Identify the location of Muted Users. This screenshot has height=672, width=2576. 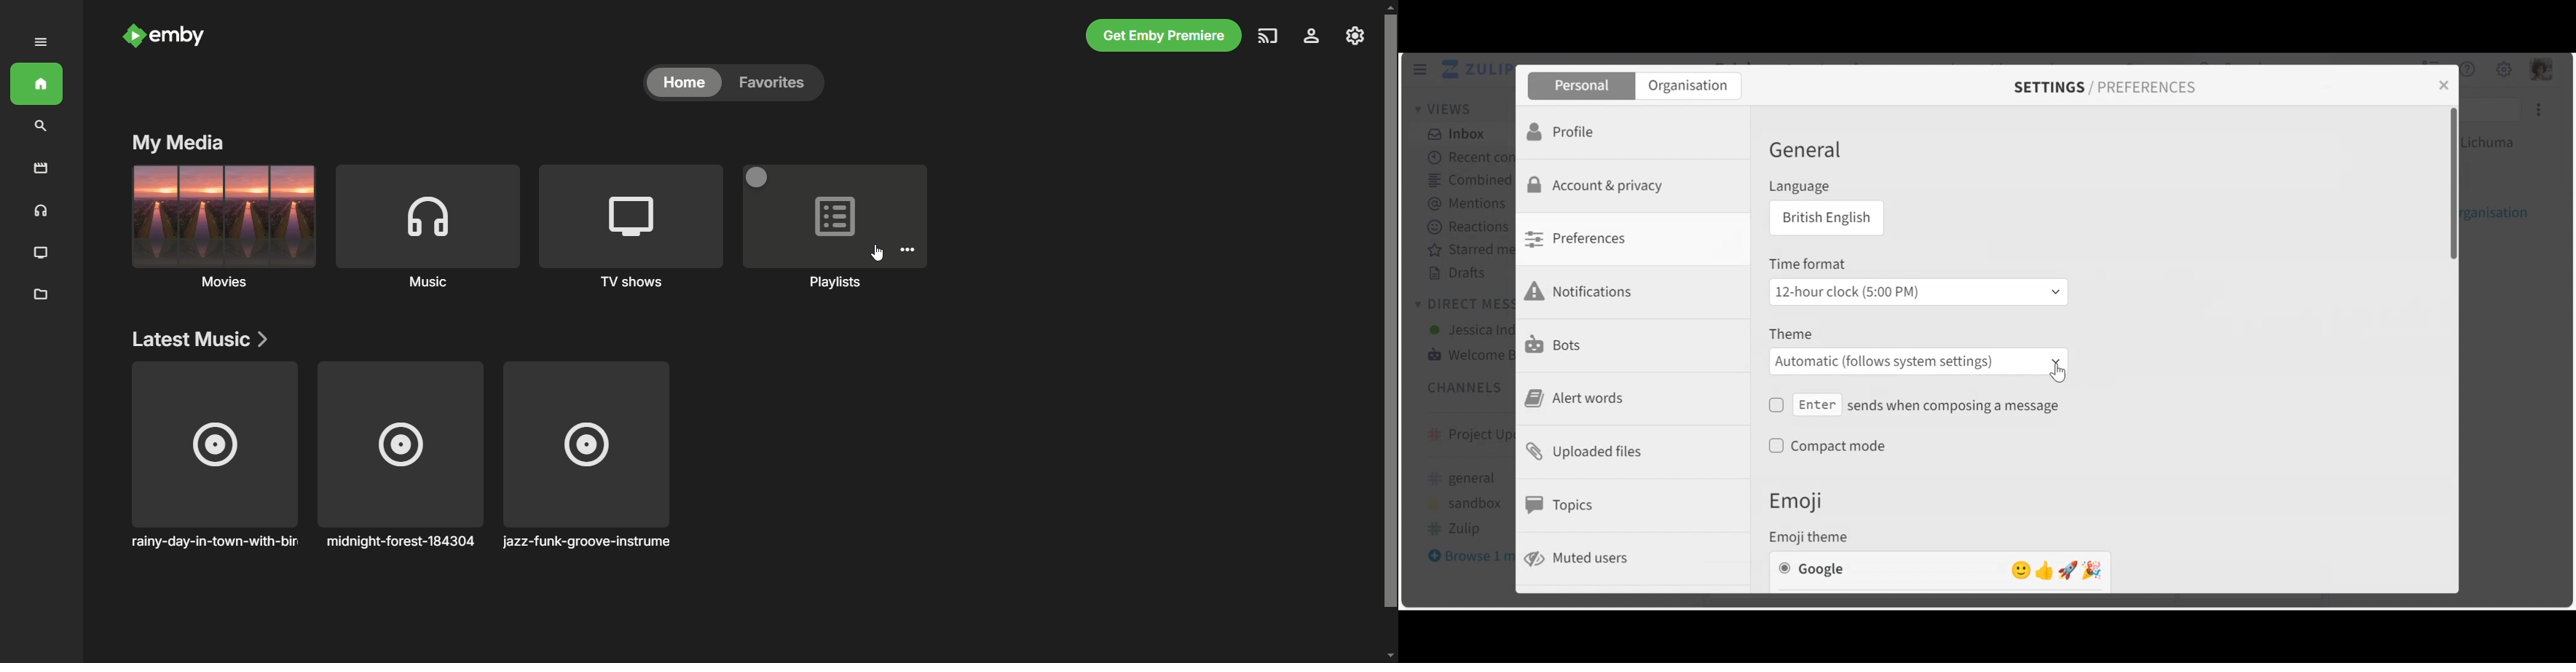
(1585, 557).